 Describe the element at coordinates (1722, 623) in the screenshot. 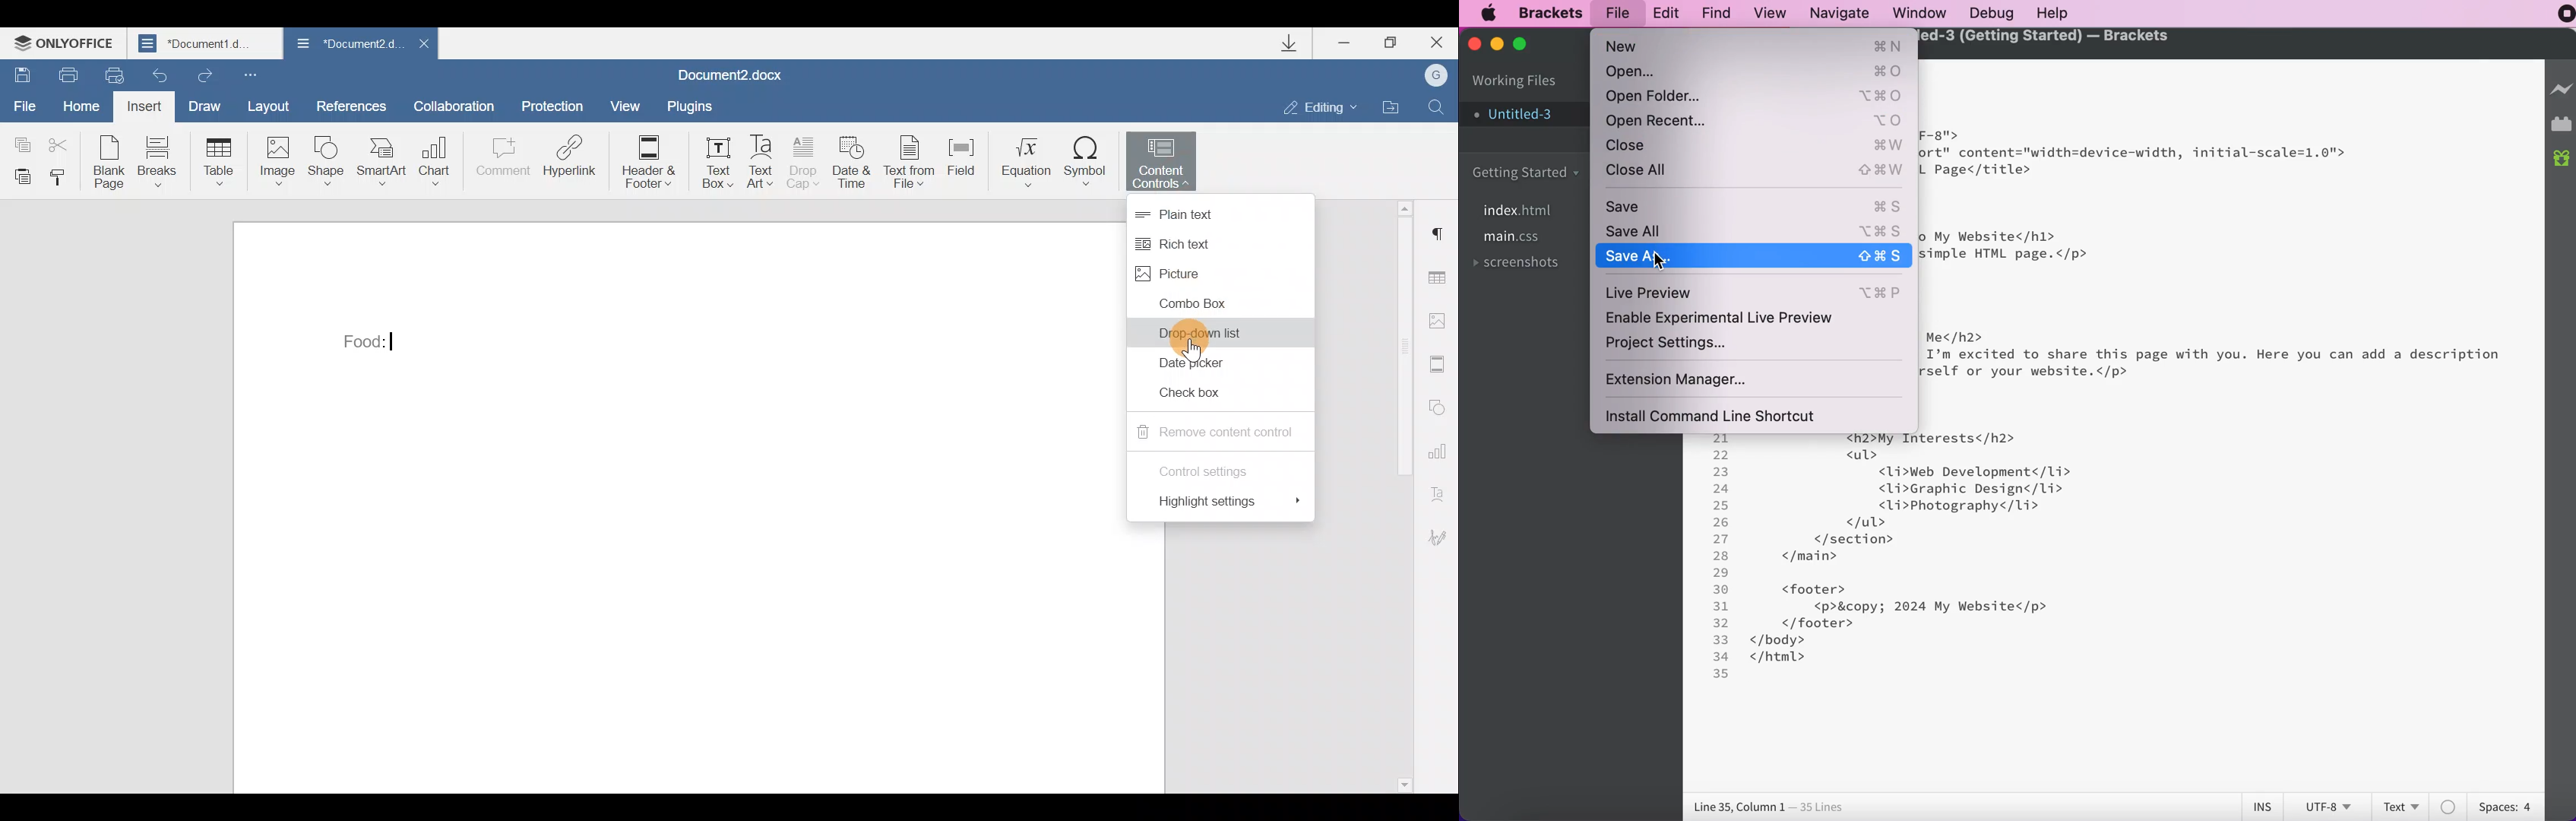

I see `32` at that location.